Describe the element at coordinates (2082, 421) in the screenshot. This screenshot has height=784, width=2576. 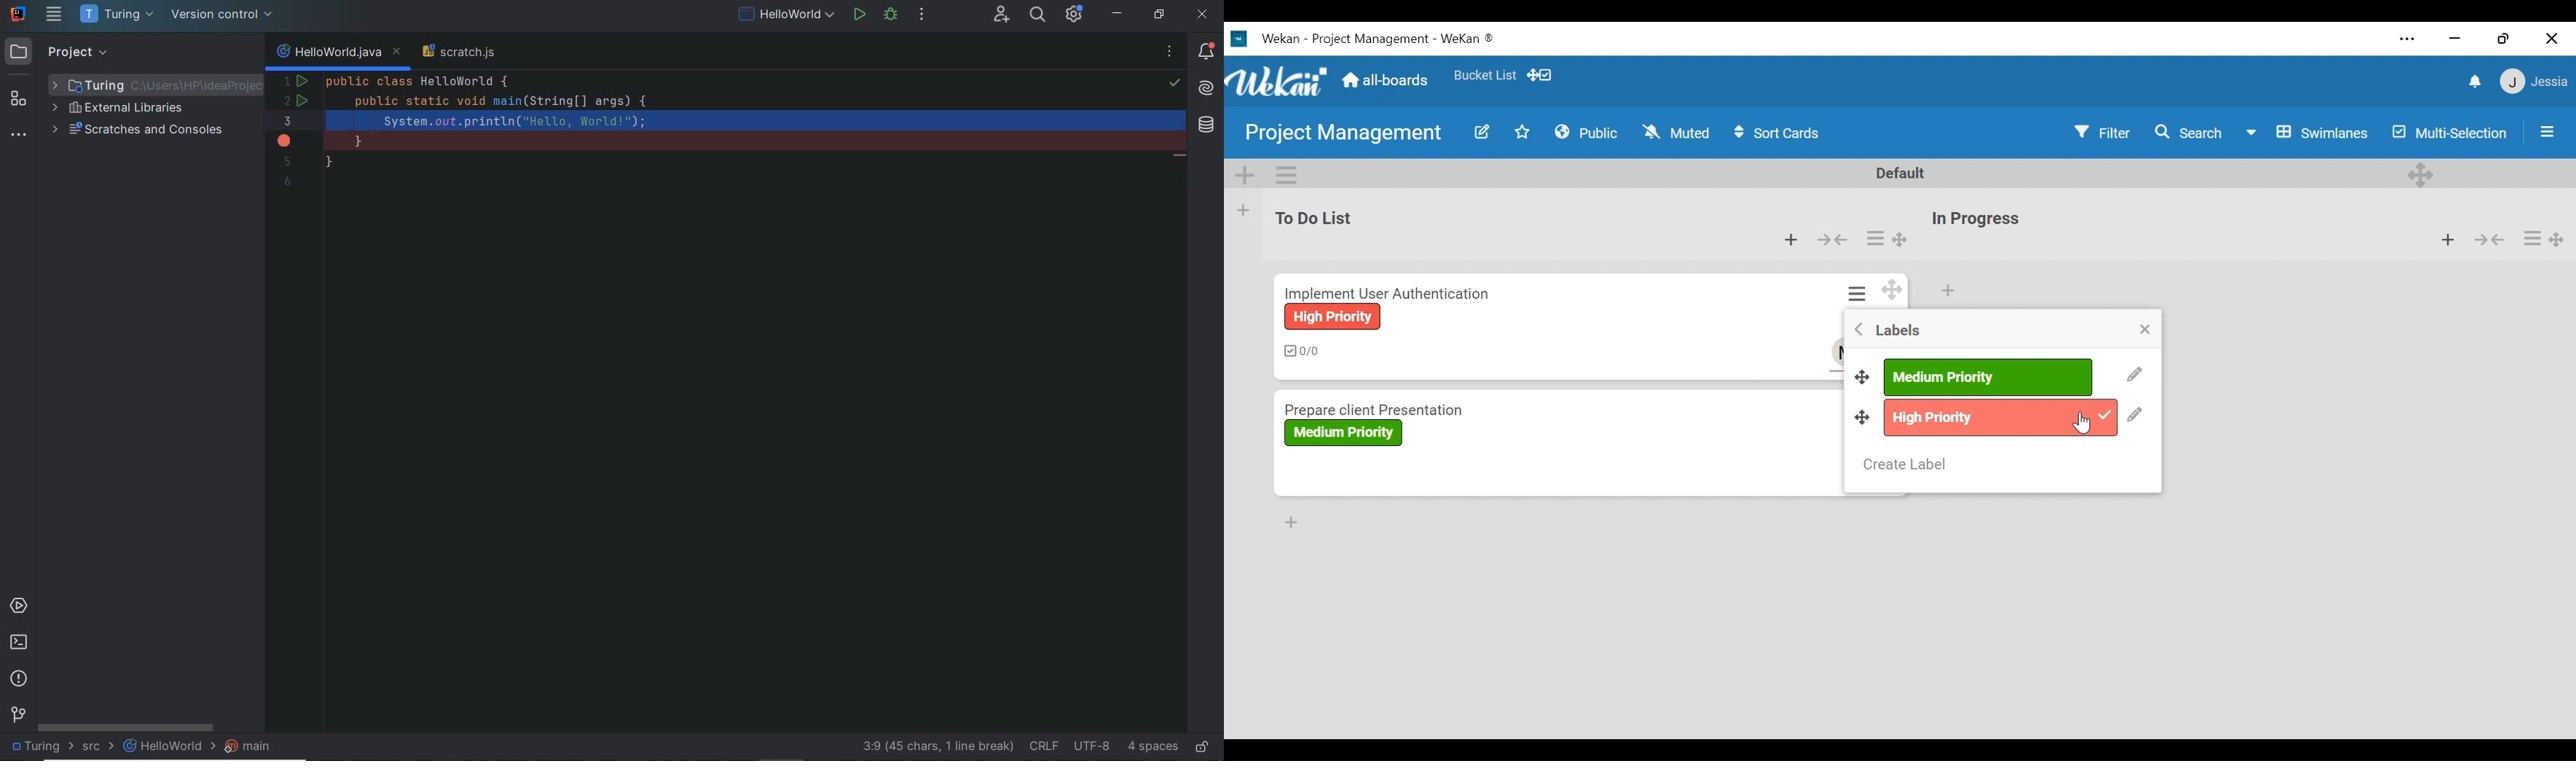
I see `cursor` at that location.